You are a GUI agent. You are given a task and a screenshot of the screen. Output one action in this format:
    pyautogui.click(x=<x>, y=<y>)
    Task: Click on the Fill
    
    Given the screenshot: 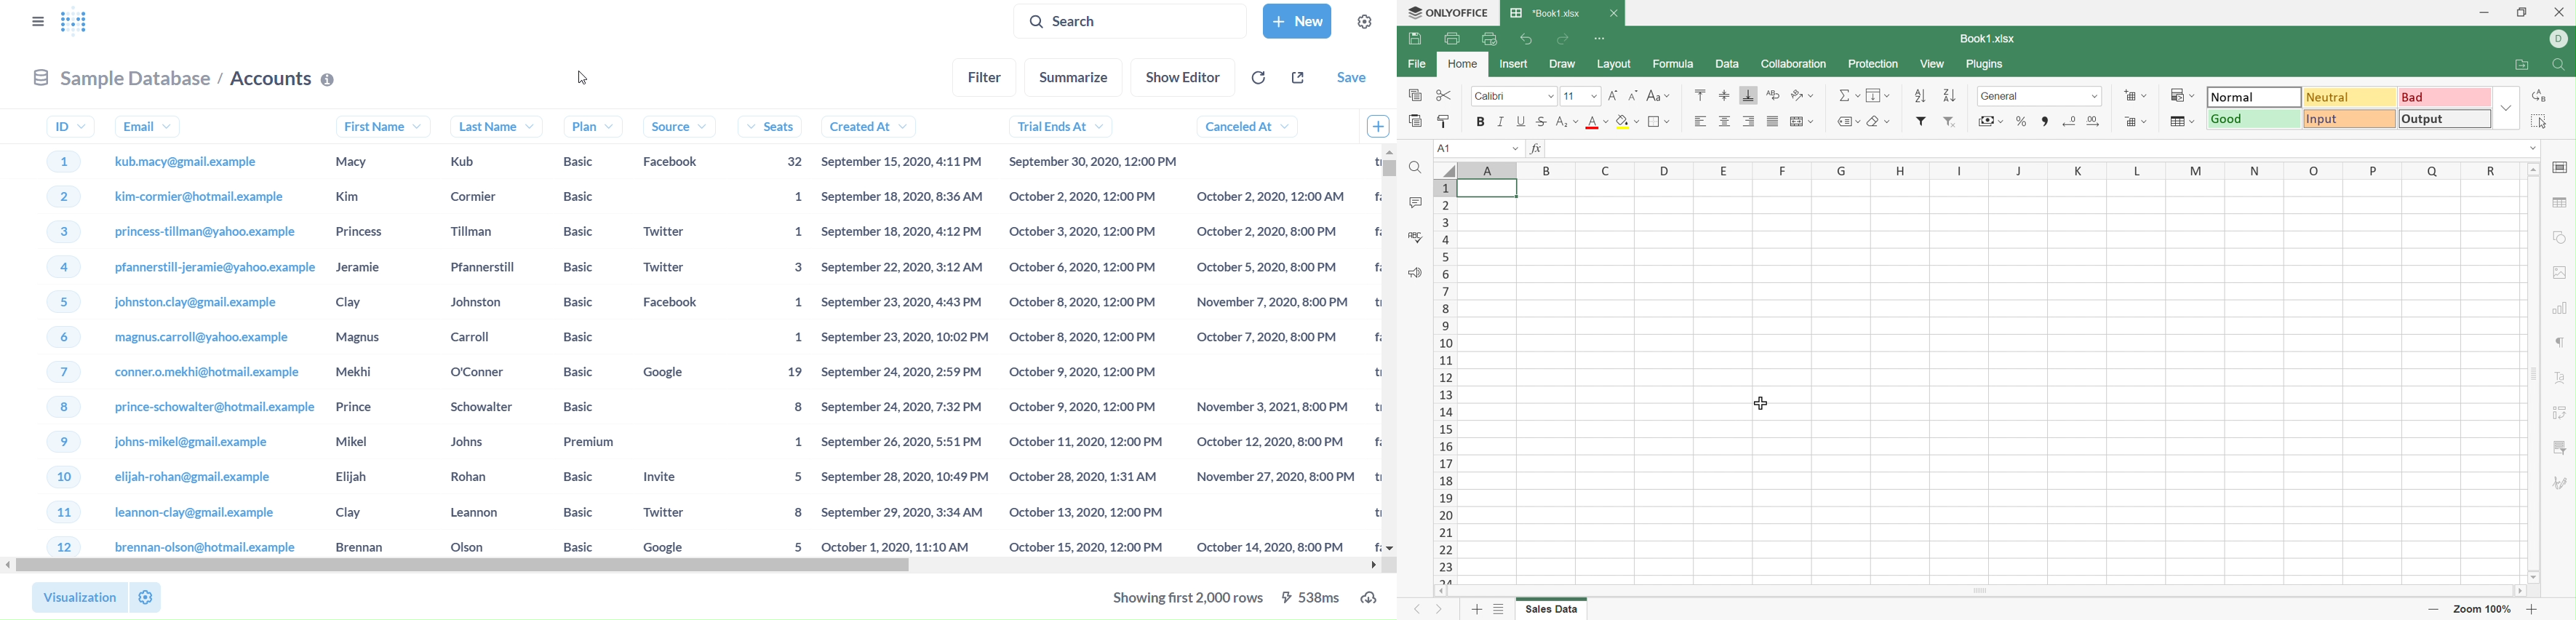 What is the action you would take?
    pyautogui.click(x=1879, y=94)
    